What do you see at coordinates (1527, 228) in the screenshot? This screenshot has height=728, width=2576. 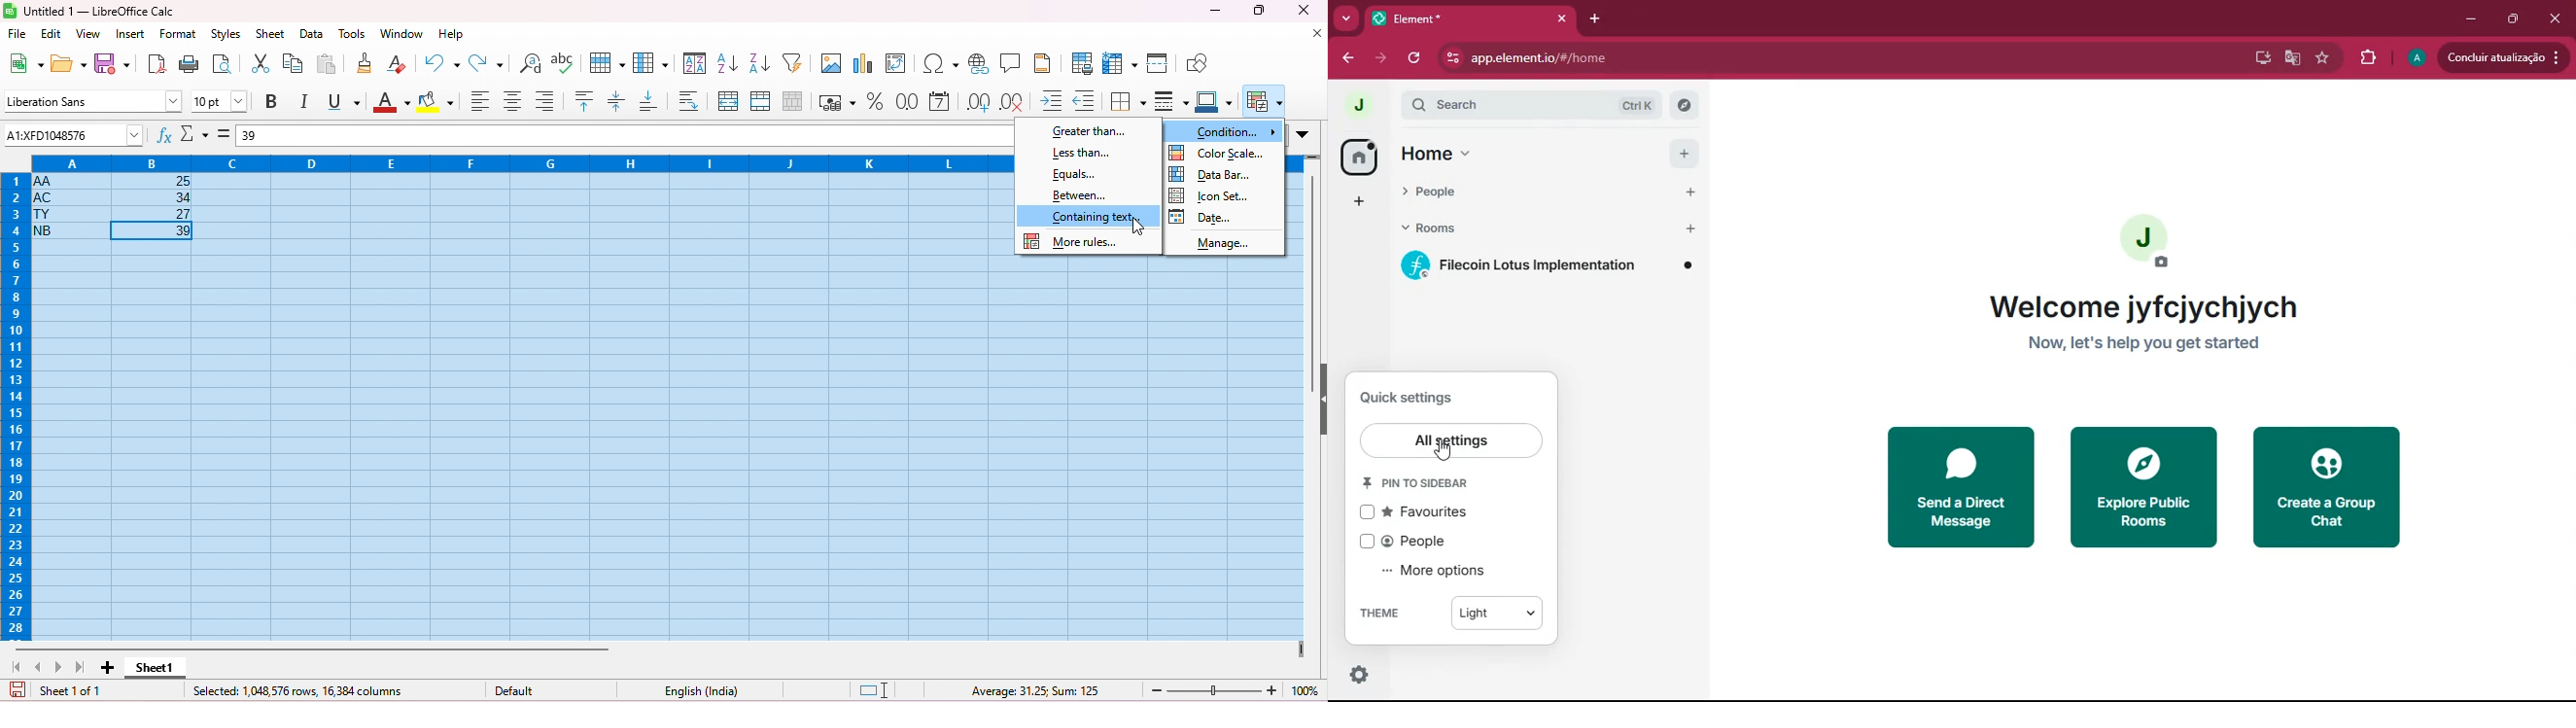 I see `rooms` at bounding box center [1527, 228].